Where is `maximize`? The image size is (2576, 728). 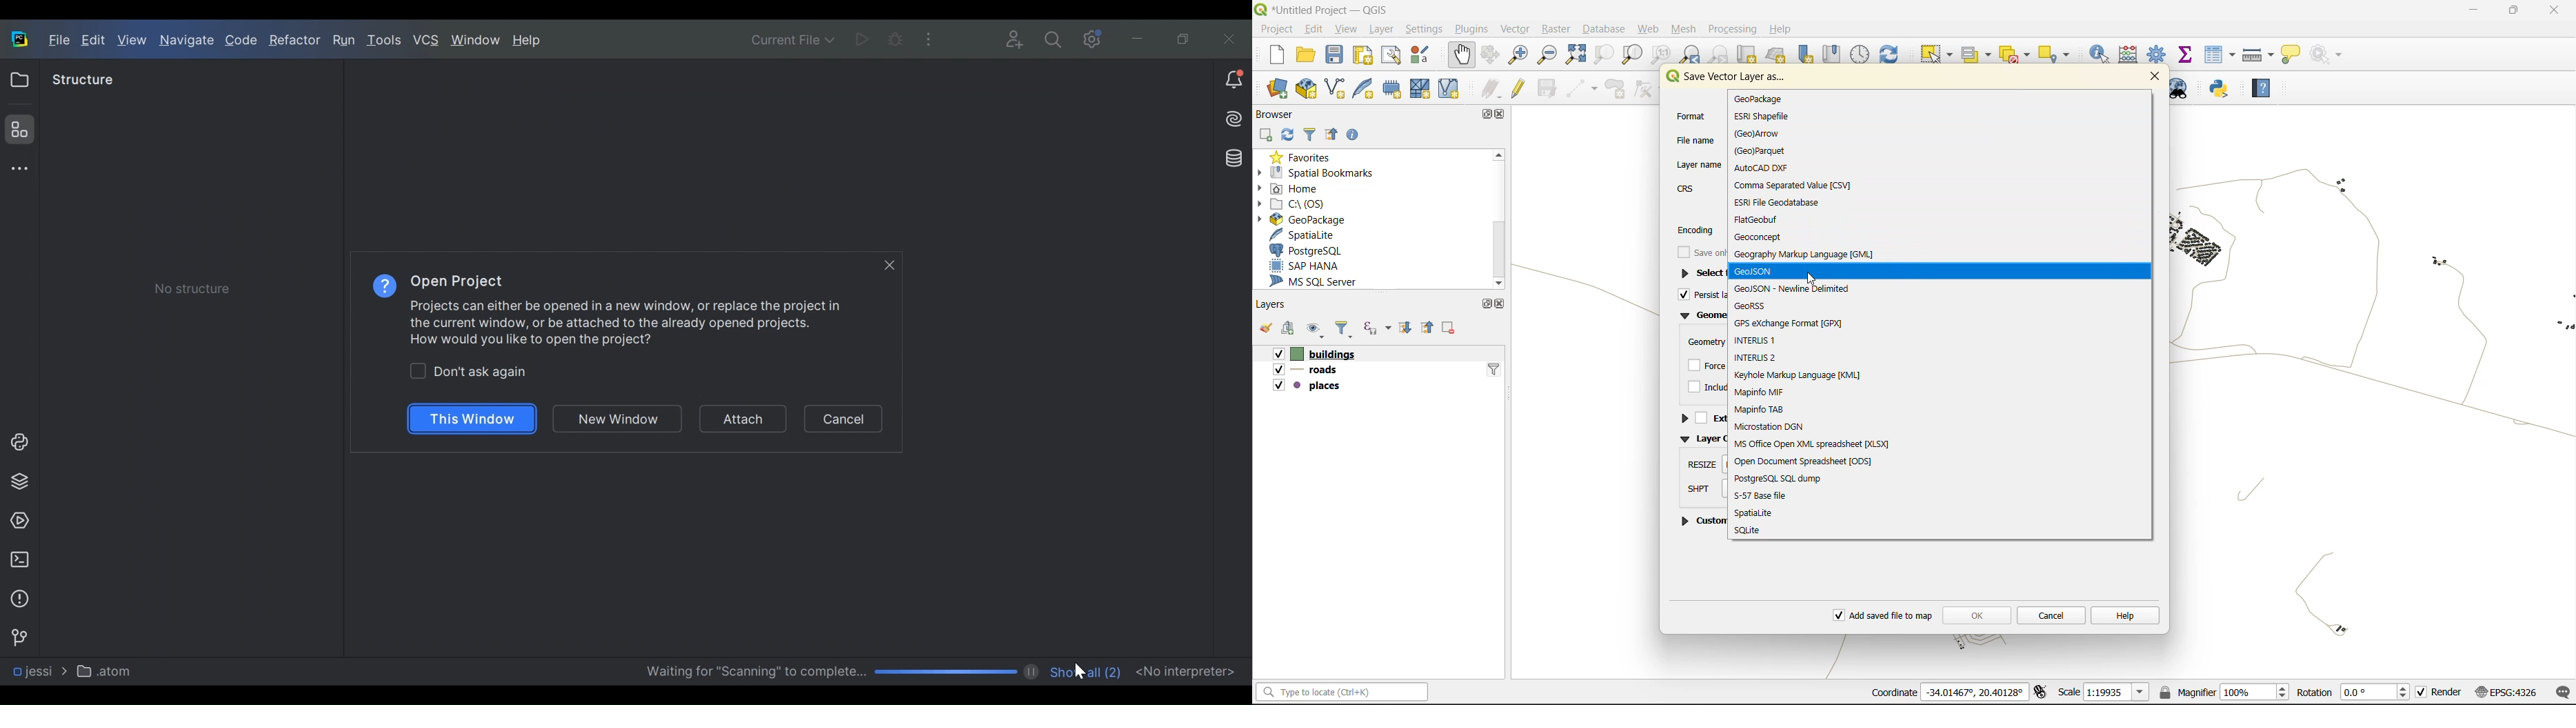
maximize is located at coordinates (2511, 12).